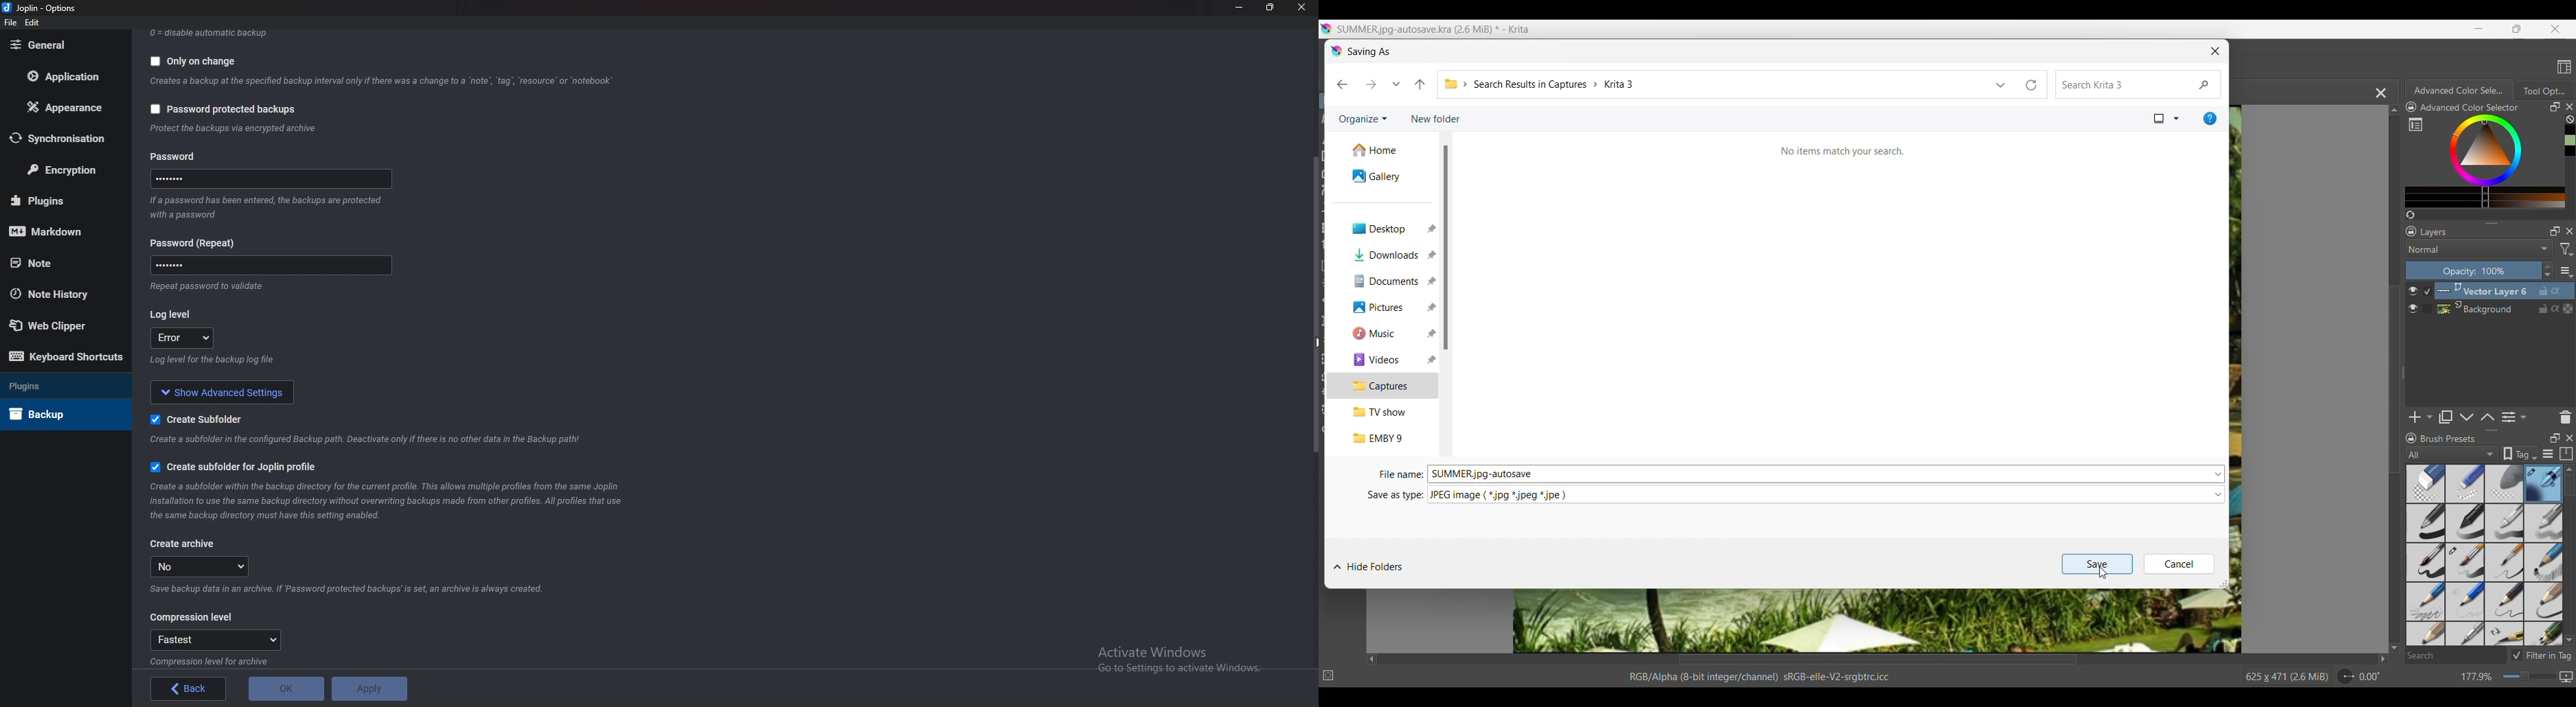 The height and width of the screenshot is (728, 2576). Describe the element at coordinates (190, 616) in the screenshot. I see `Compression level` at that location.